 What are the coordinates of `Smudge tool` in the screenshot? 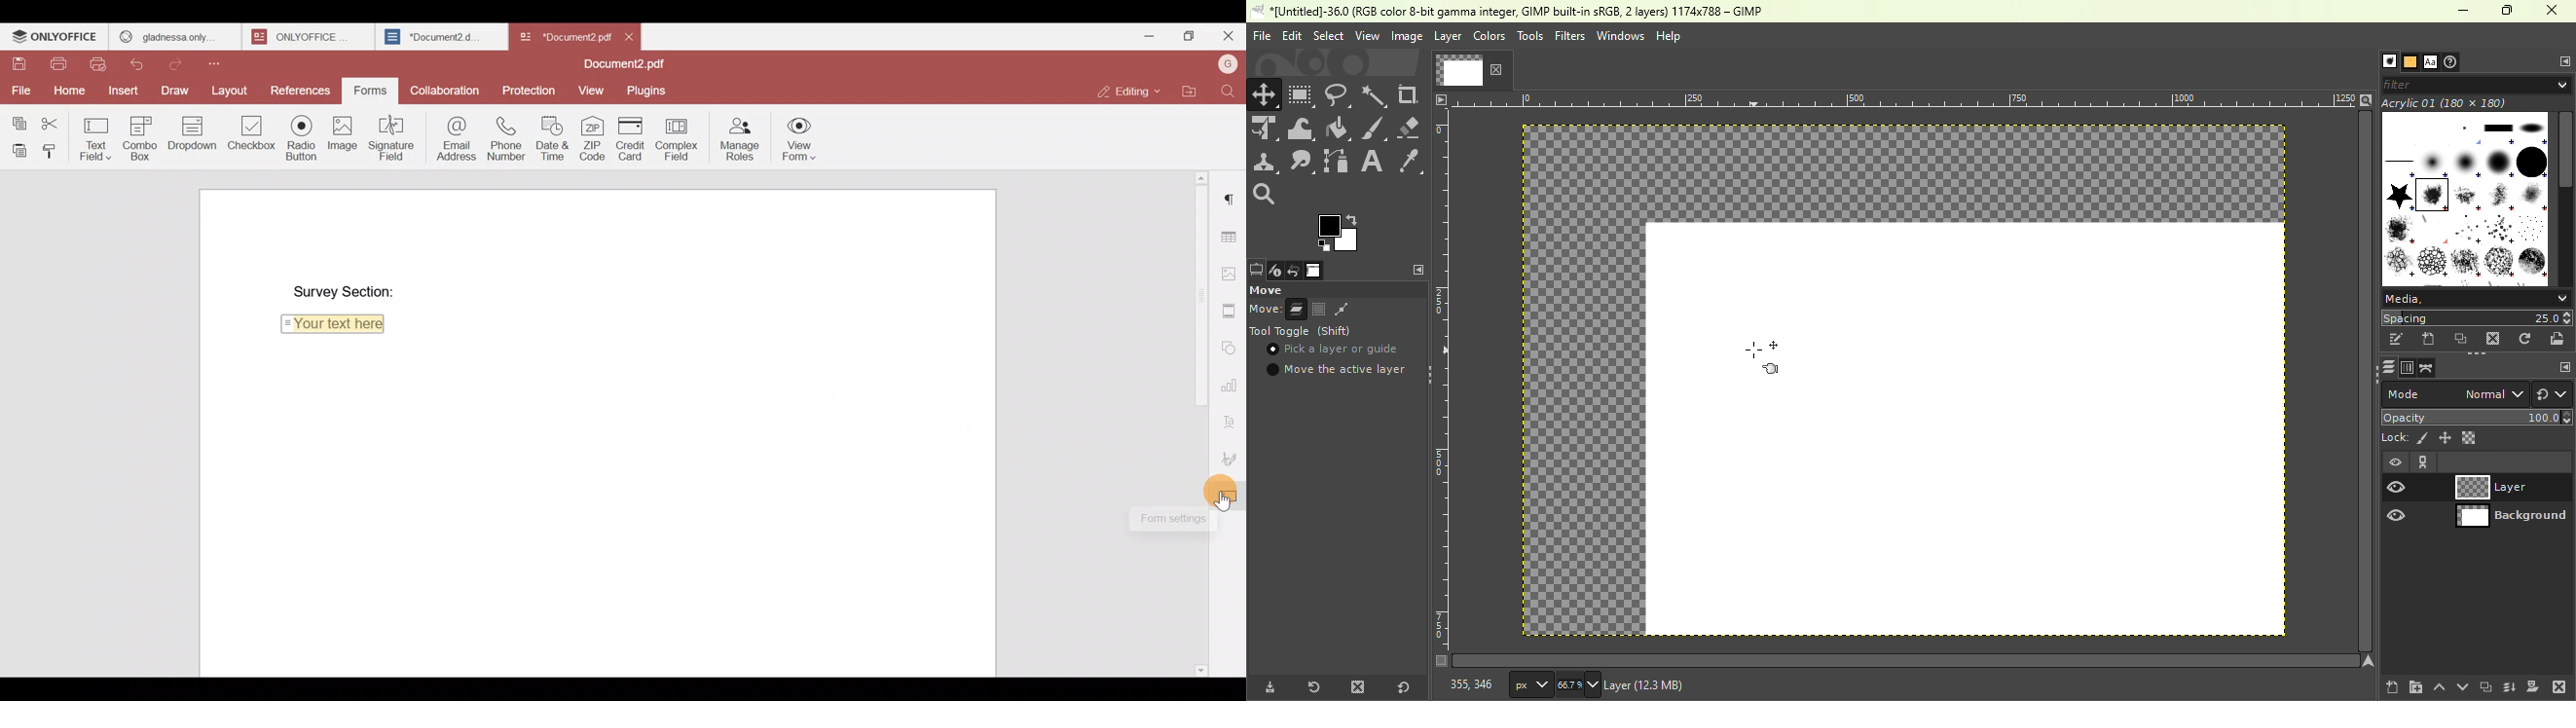 It's located at (1305, 162).